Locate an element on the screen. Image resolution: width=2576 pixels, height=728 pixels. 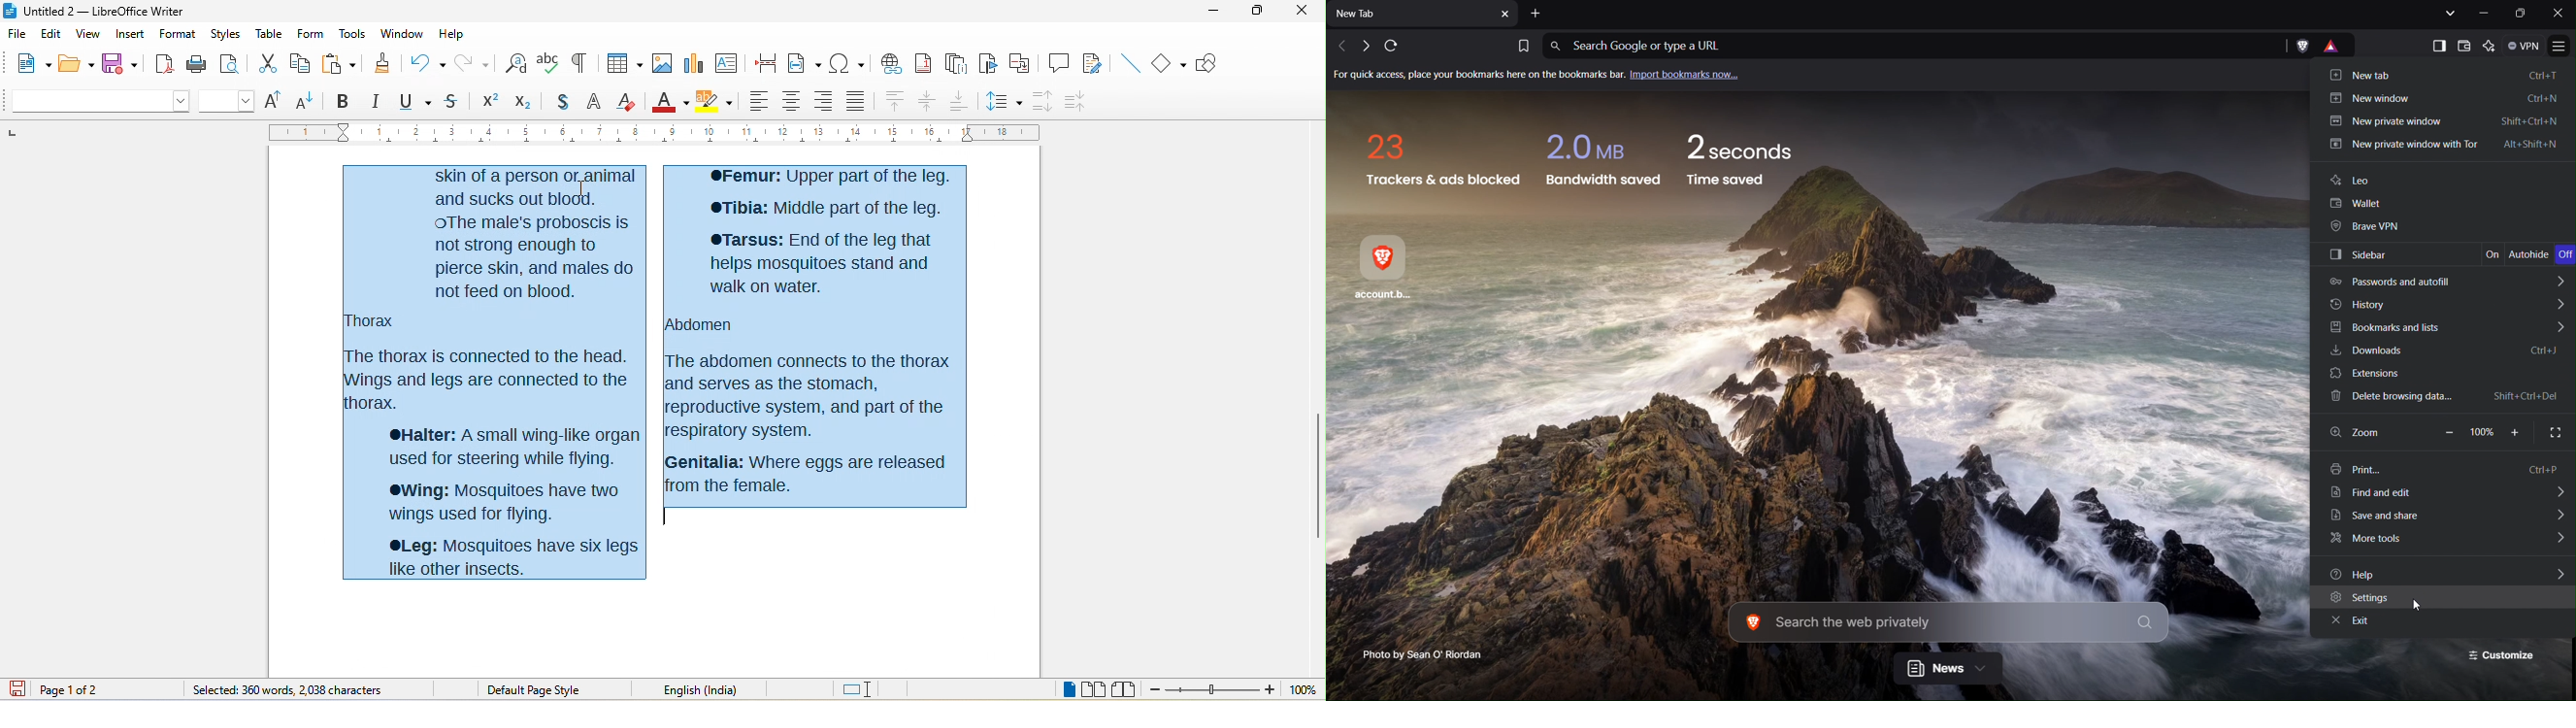
vertical scroll bar is located at coordinates (1317, 474).